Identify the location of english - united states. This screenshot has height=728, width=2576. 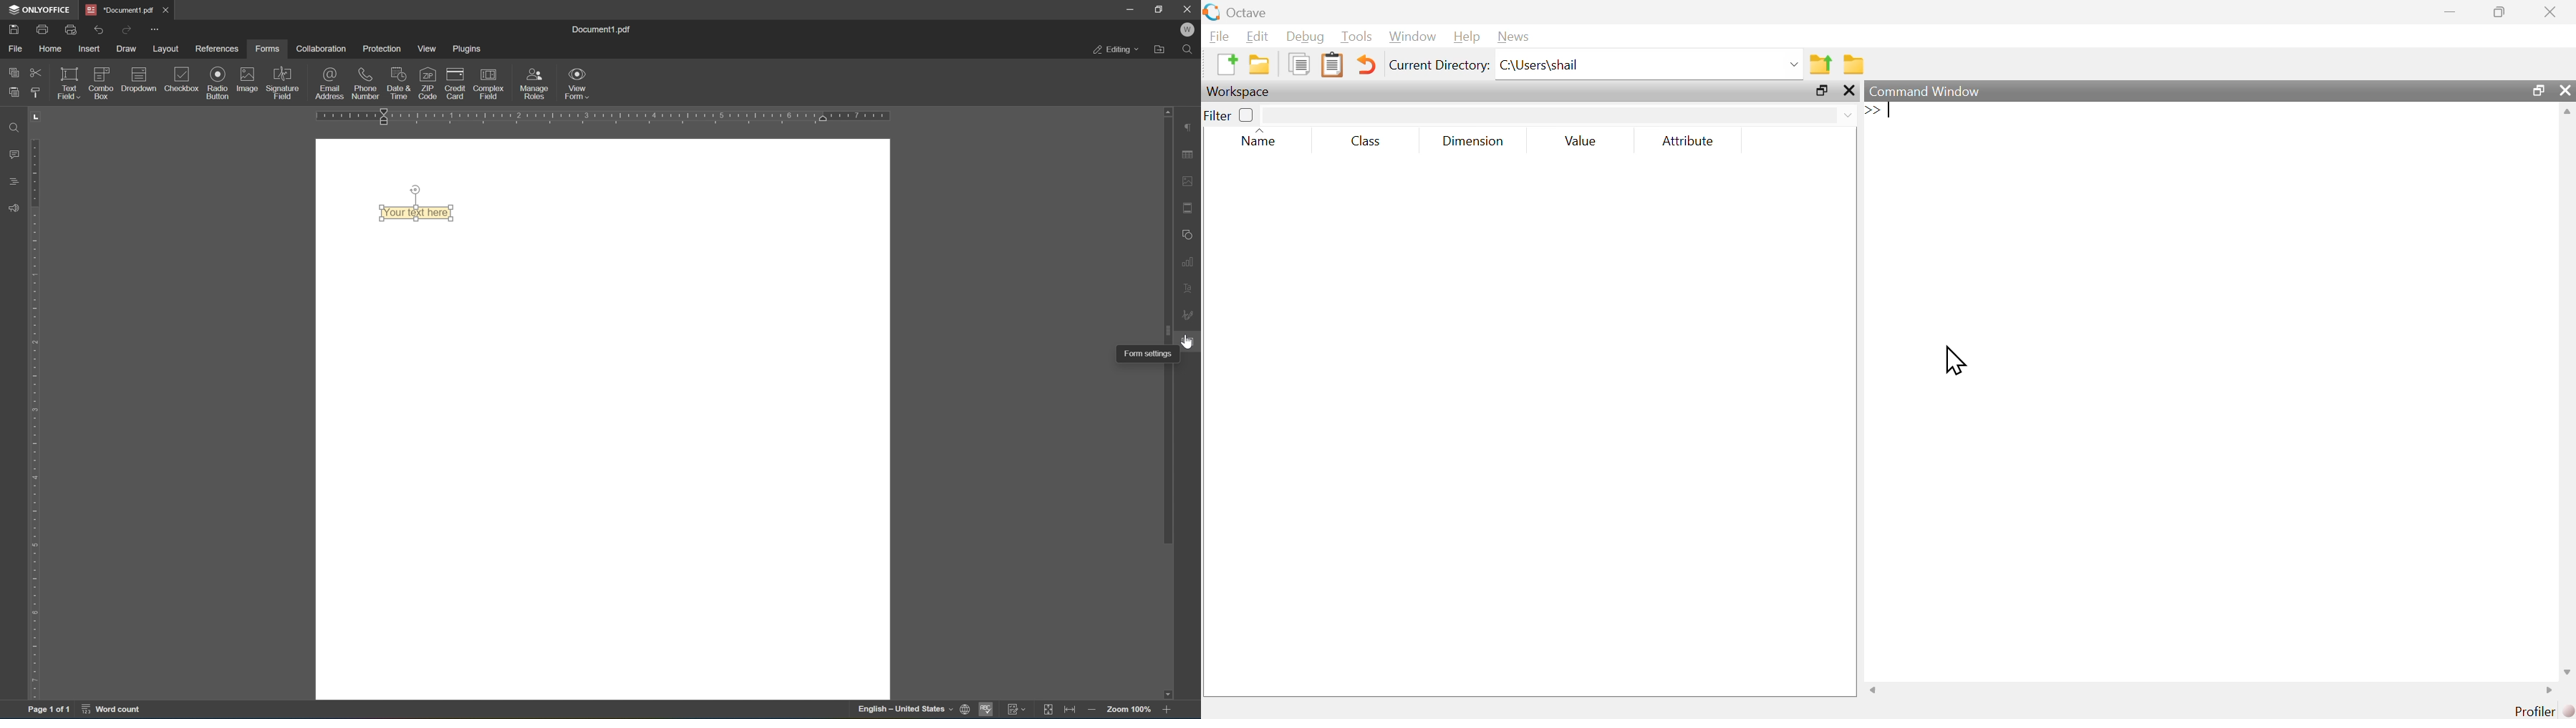
(907, 710).